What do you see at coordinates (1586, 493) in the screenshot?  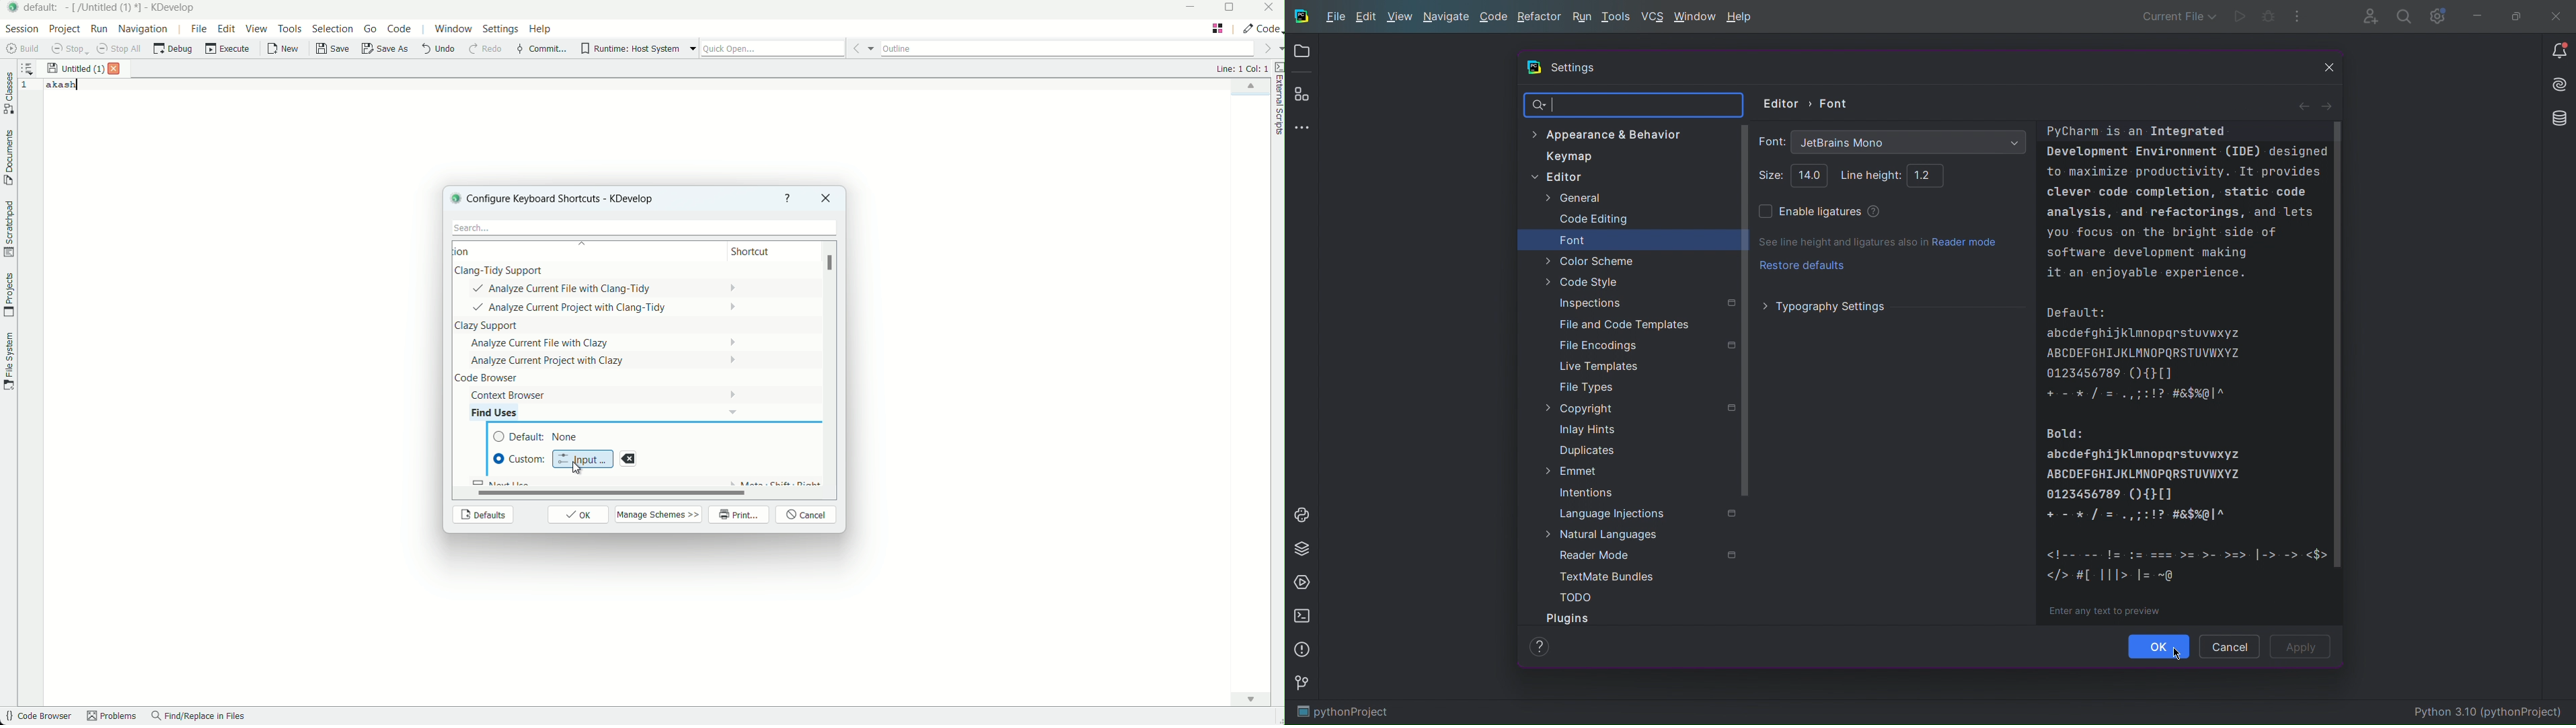 I see `Intentions` at bounding box center [1586, 493].